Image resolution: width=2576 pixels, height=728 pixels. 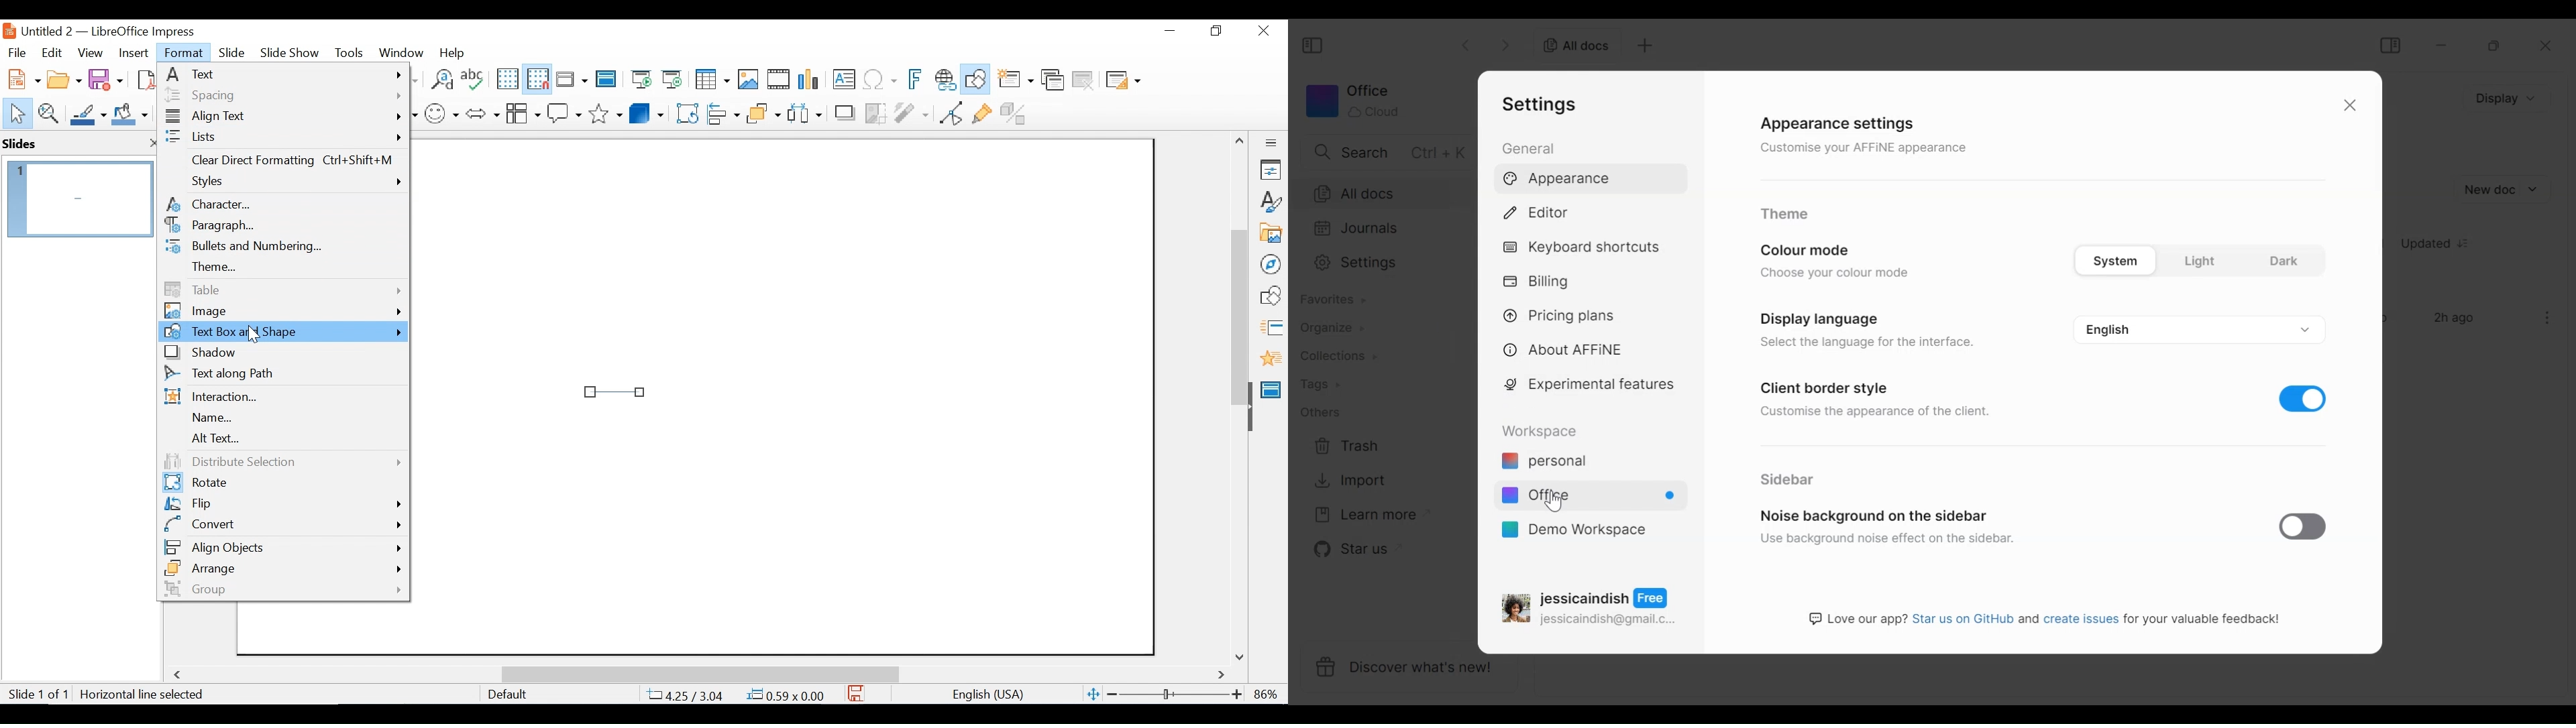 What do you see at coordinates (1240, 141) in the screenshot?
I see `Scroll up` at bounding box center [1240, 141].